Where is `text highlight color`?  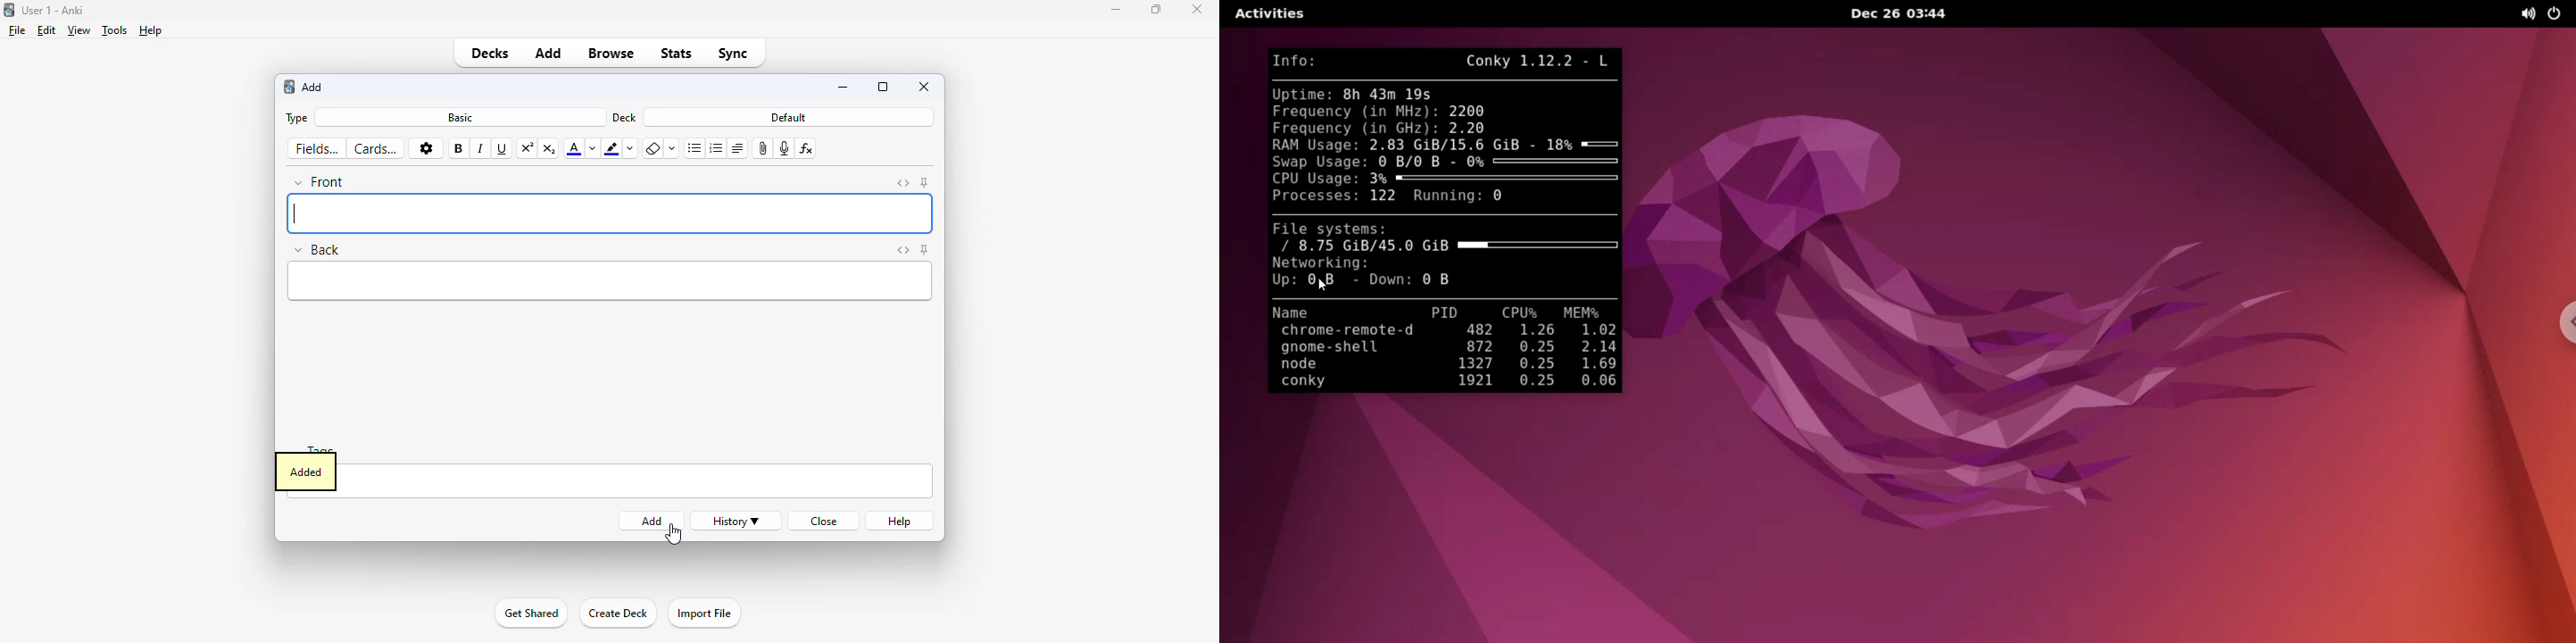
text highlight color is located at coordinates (611, 148).